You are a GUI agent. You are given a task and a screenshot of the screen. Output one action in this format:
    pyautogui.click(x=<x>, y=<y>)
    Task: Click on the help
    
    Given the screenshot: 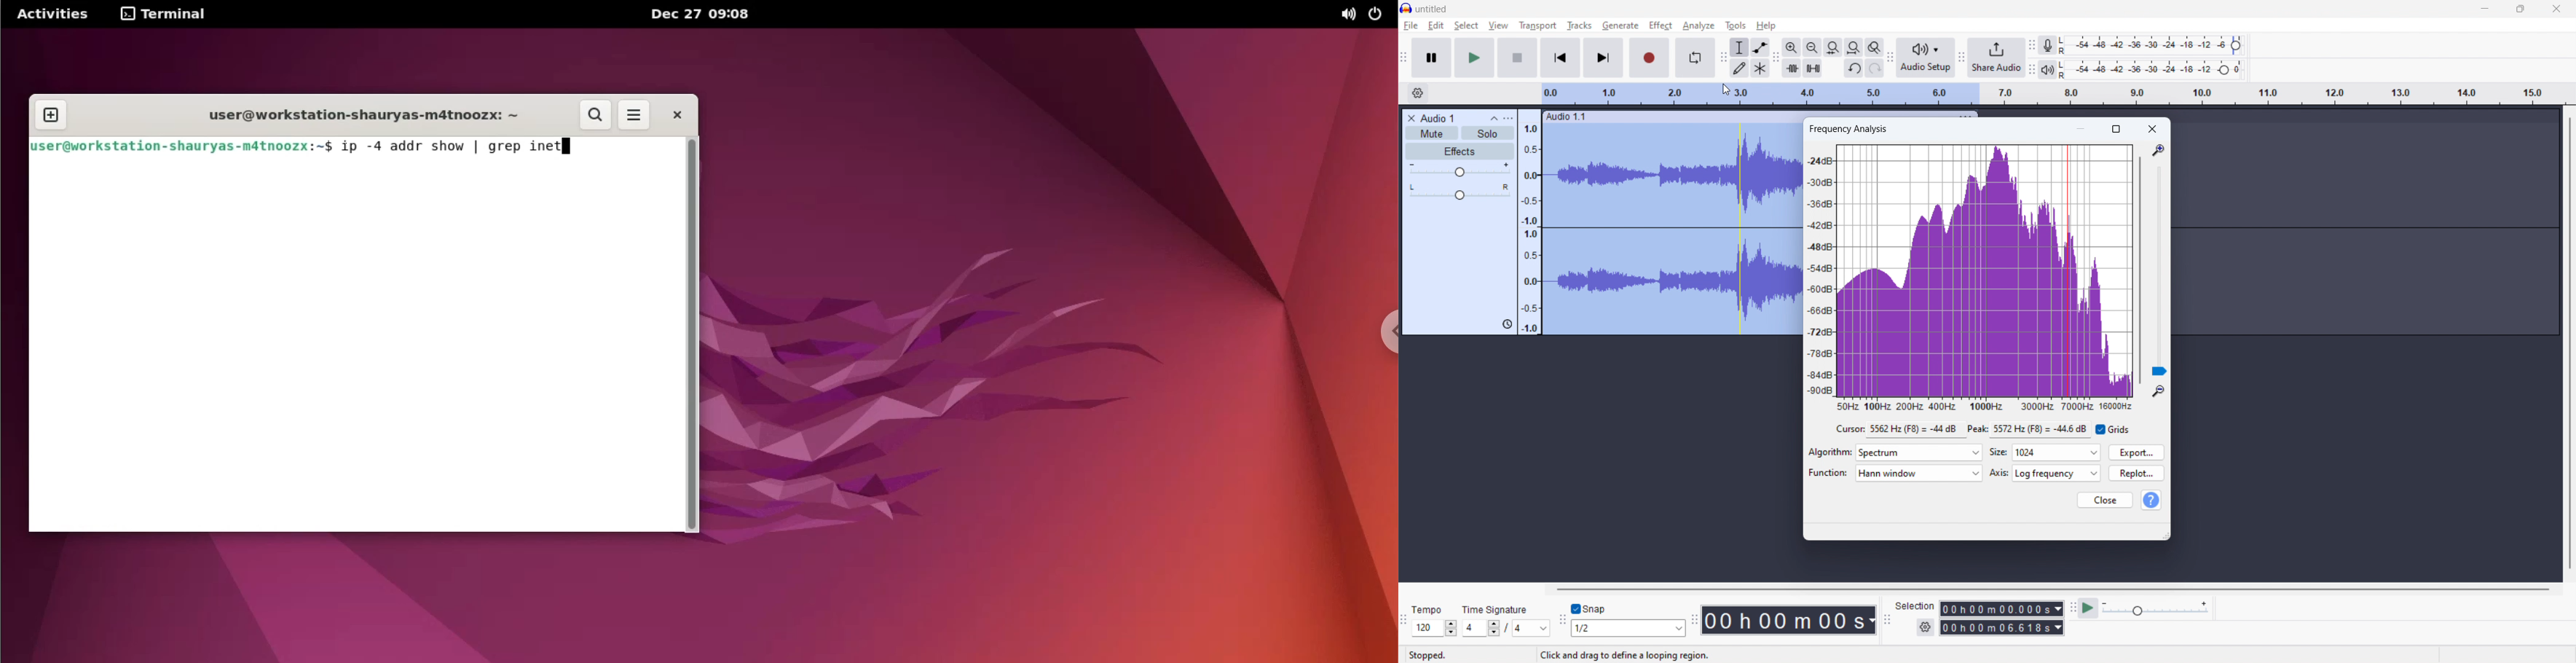 What is the action you would take?
    pyautogui.click(x=1767, y=25)
    